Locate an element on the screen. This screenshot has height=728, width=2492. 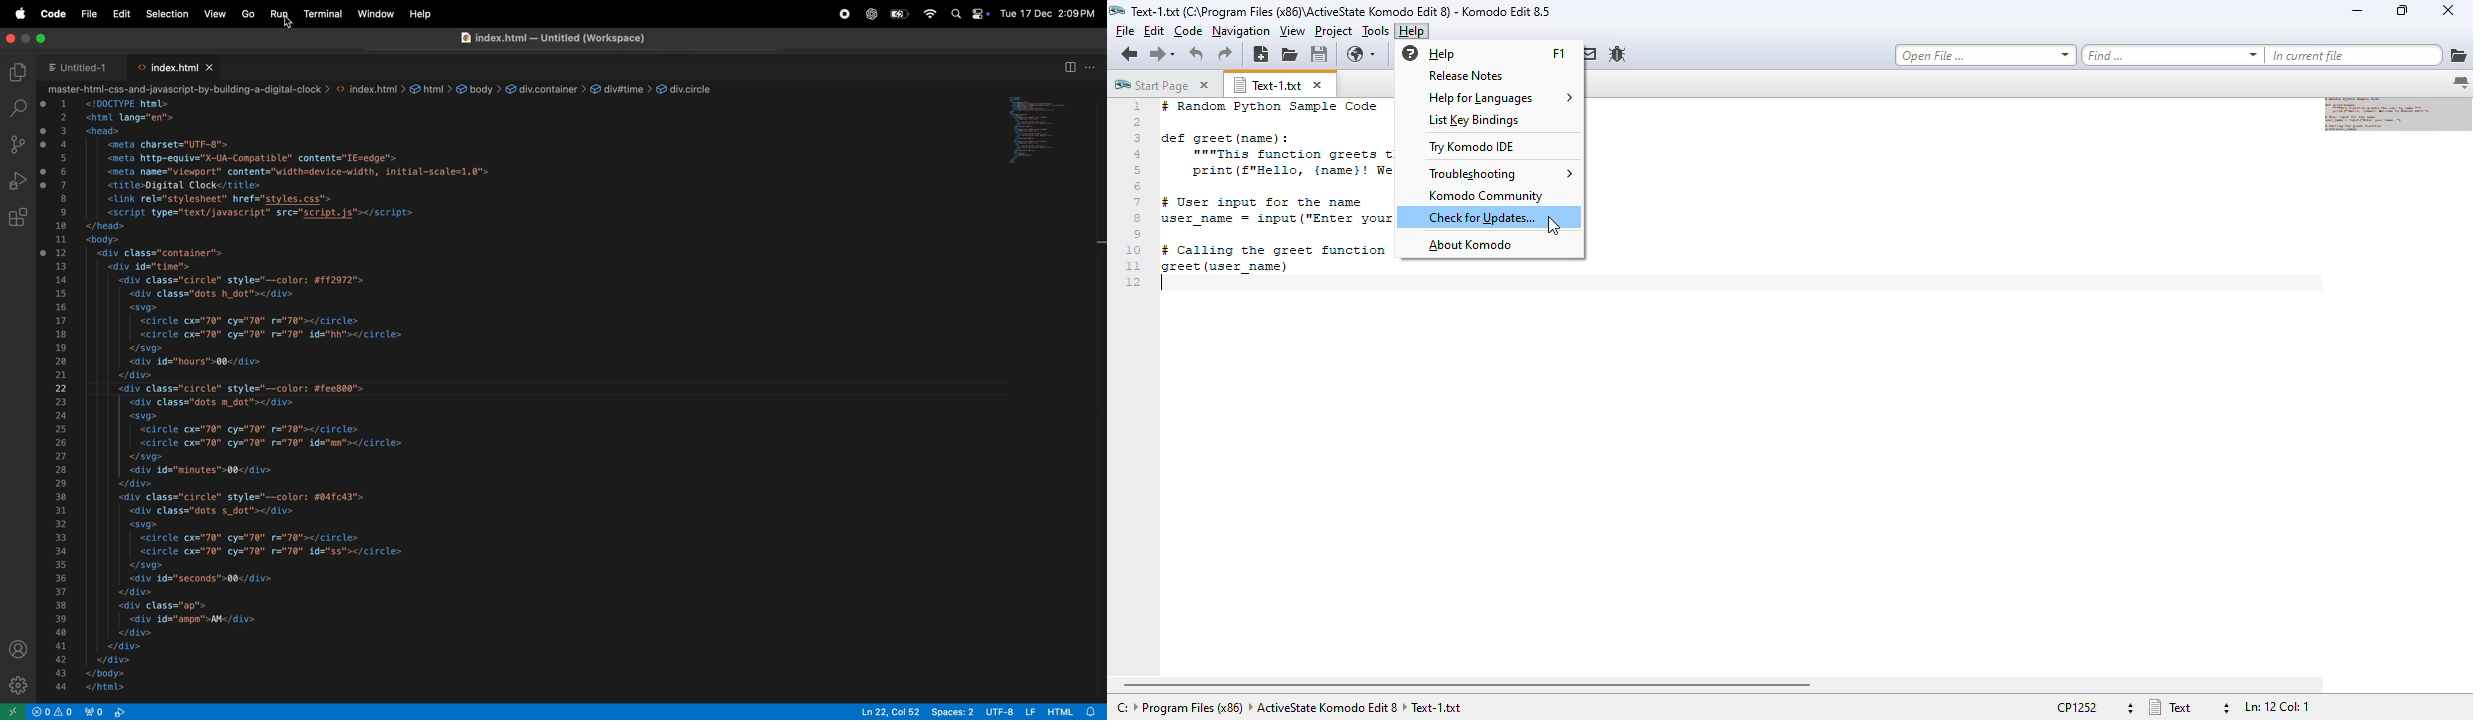
Tue 17 Dec 2:09PM is located at coordinates (1046, 14).